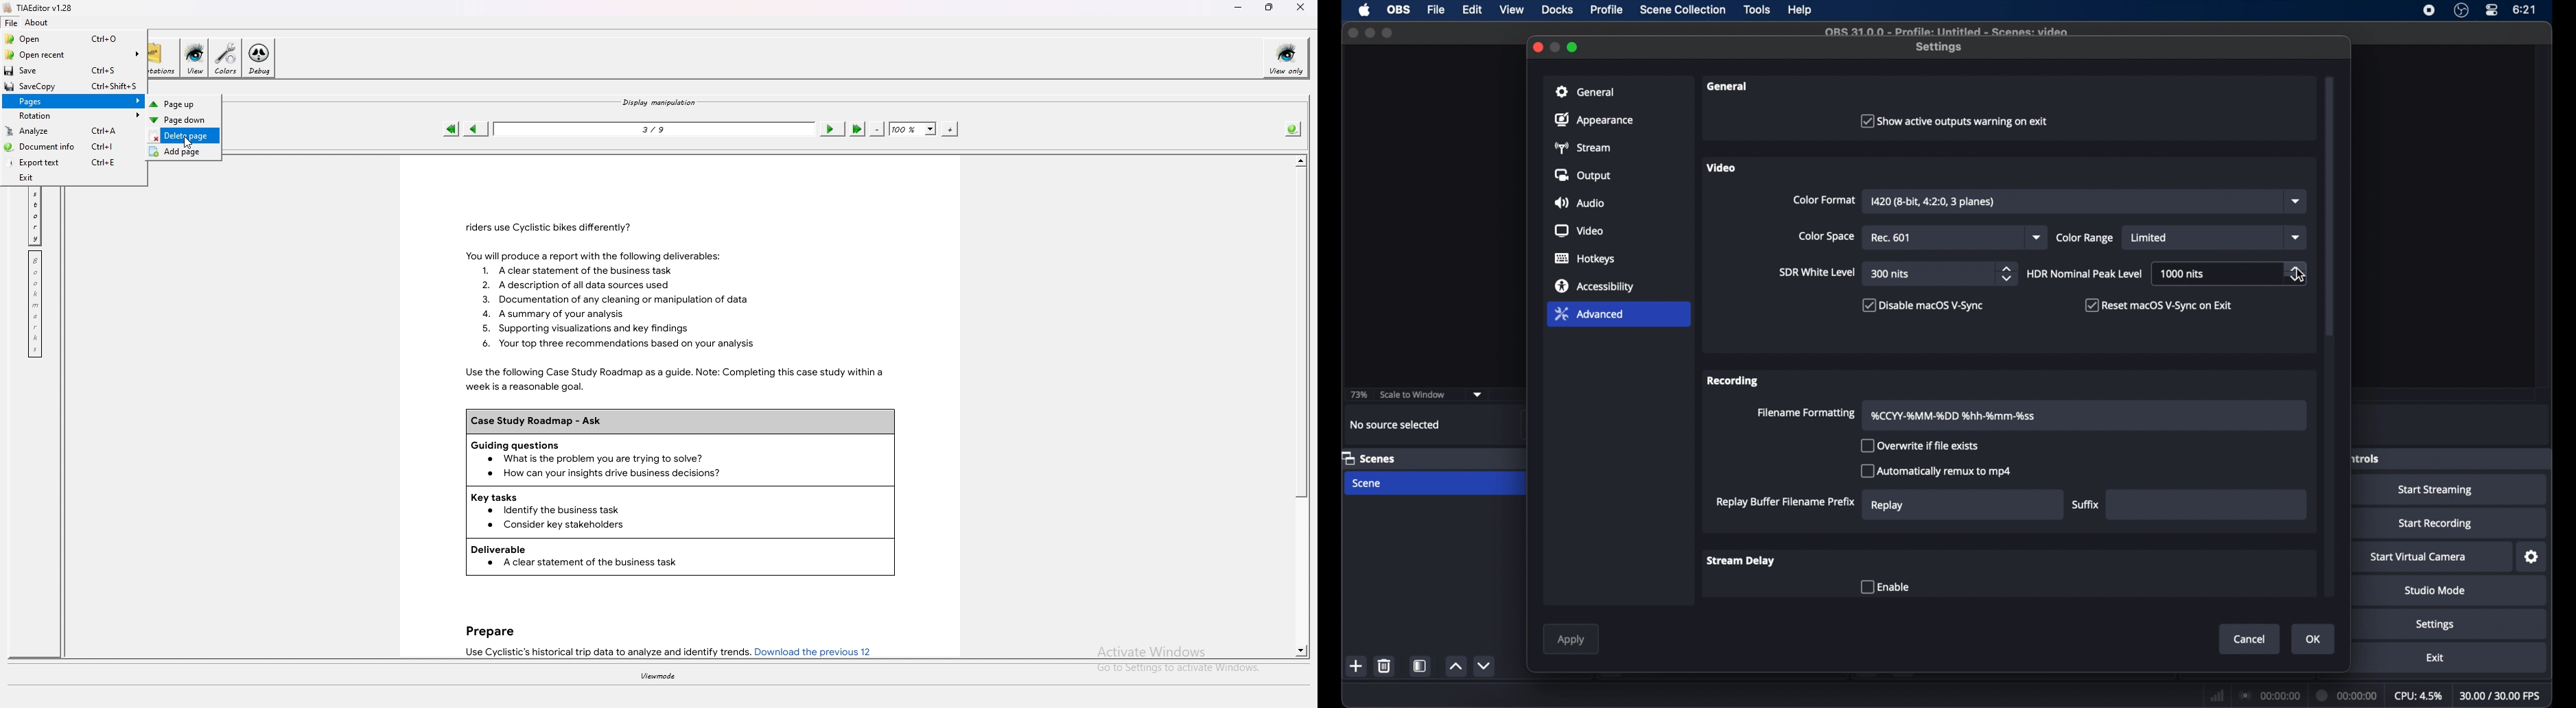  I want to click on appearance, so click(1594, 119).